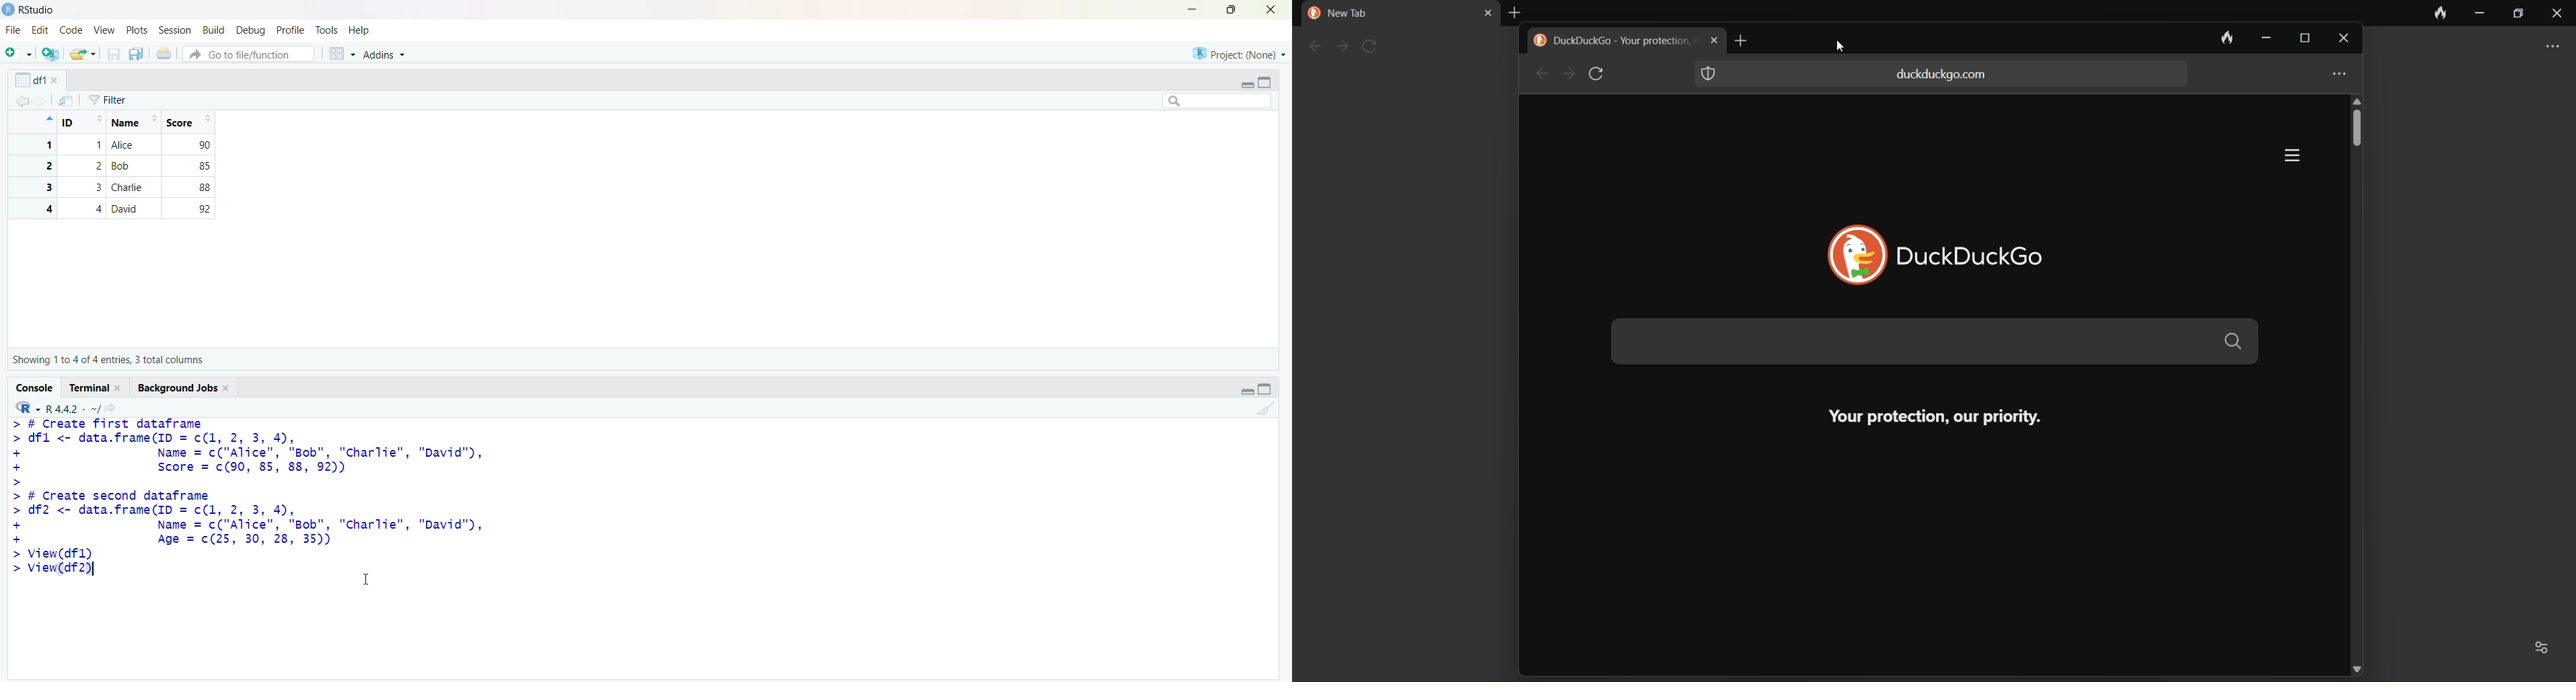 The width and height of the screenshot is (2576, 700). Describe the element at coordinates (343, 54) in the screenshot. I see `grid` at that location.